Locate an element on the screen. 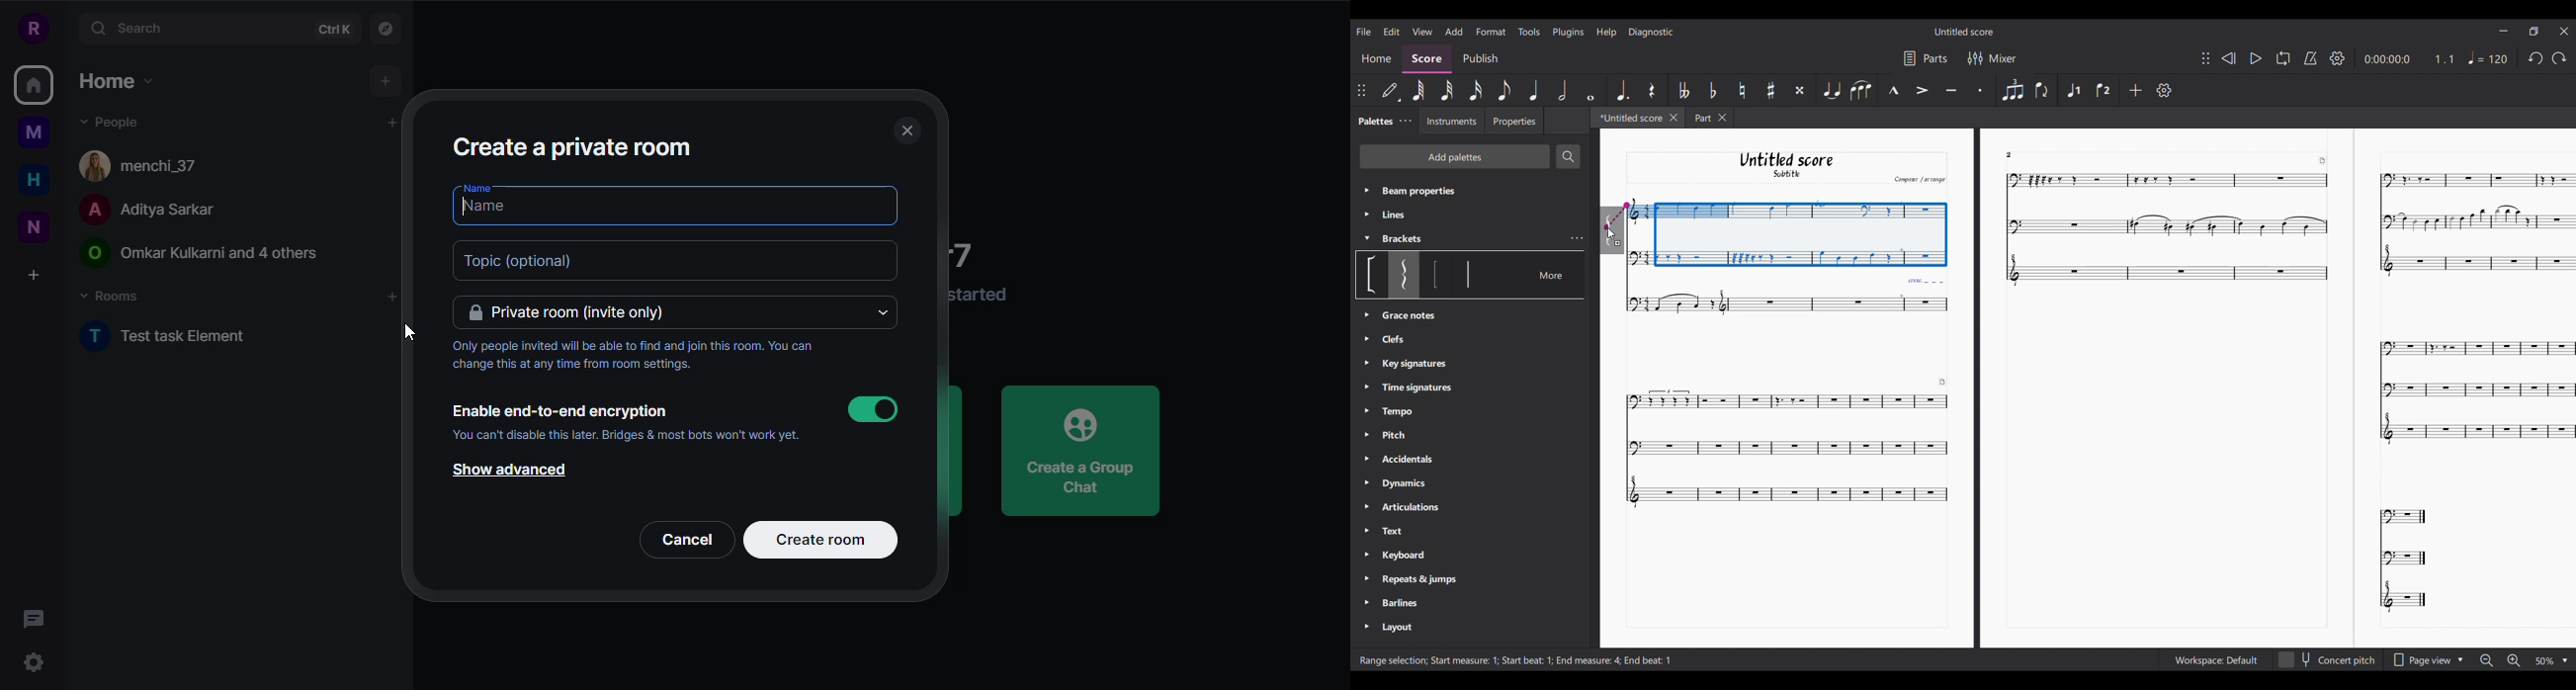  End measure: 4; is located at coordinates (1588, 660).